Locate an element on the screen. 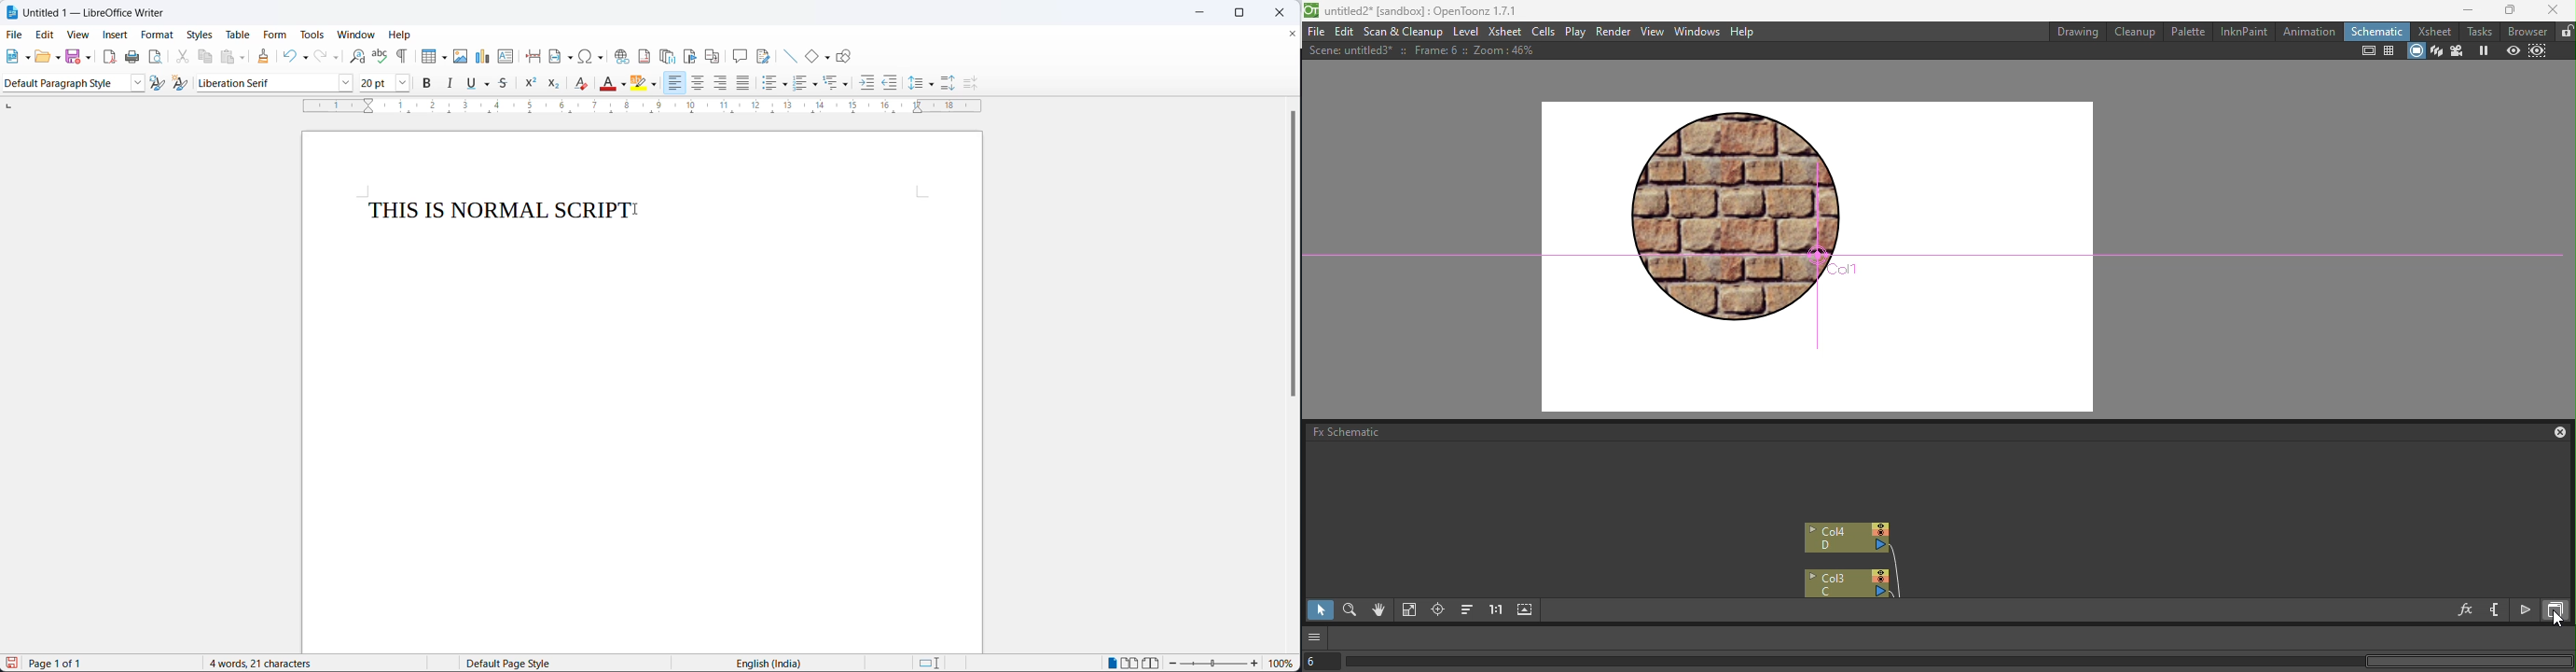 This screenshot has height=672, width=2576. new file is located at coordinates (9, 57).